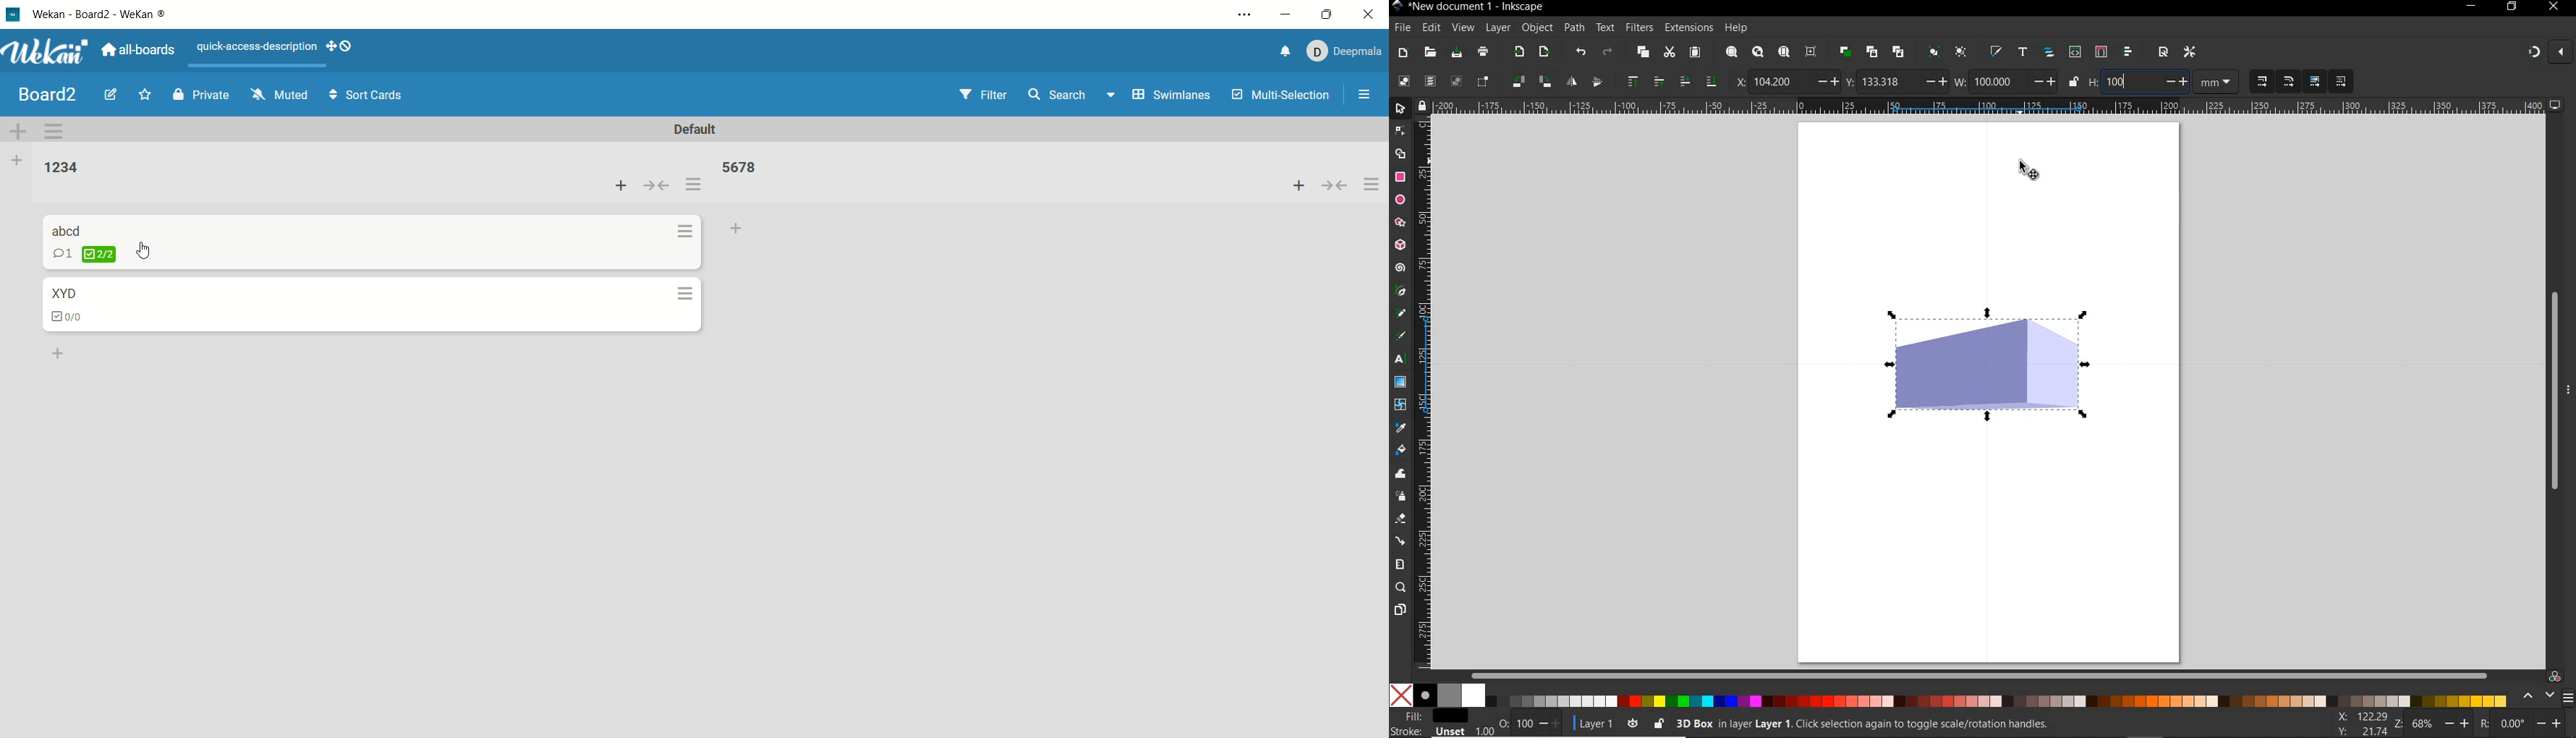 The image size is (2576, 756). What do you see at coordinates (2262, 82) in the screenshot?
I see `when scaling` at bounding box center [2262, 82].